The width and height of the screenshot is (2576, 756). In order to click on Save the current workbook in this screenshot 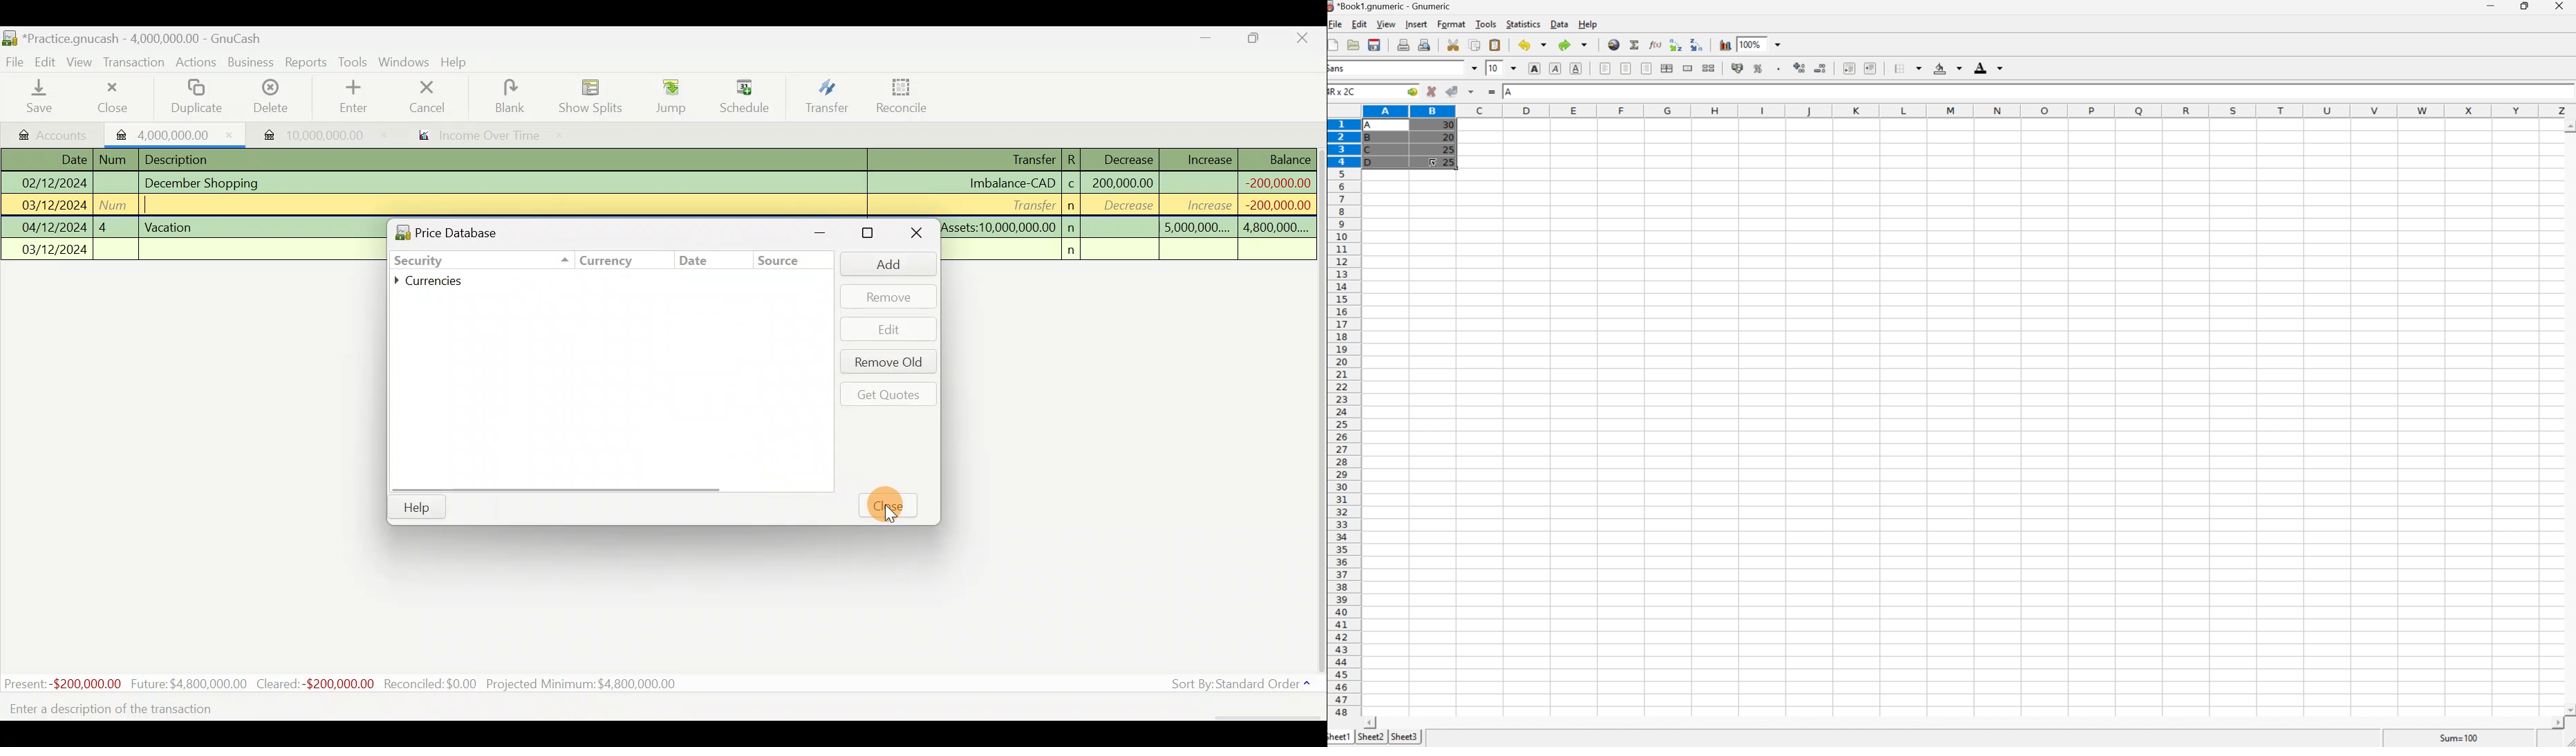, I will do `click(1374, 45)`.